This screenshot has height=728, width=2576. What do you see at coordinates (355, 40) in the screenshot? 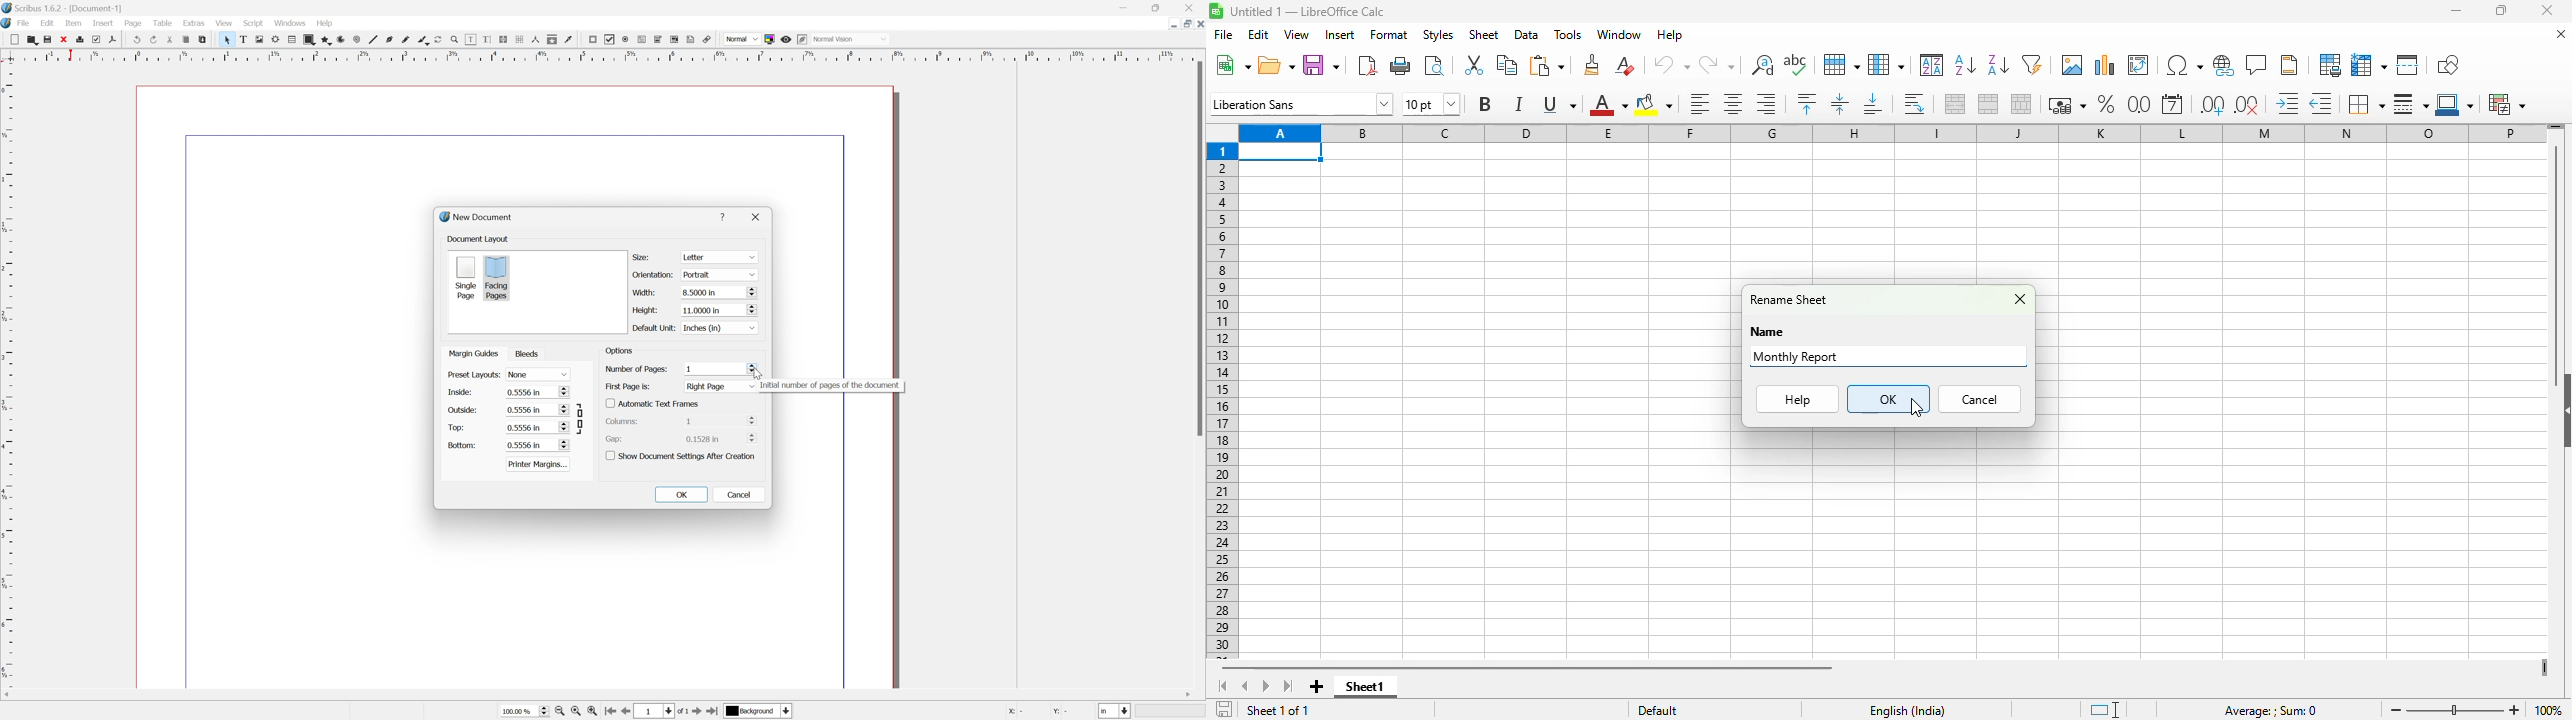
I see `Spiral` at bounding box center [355, 40].